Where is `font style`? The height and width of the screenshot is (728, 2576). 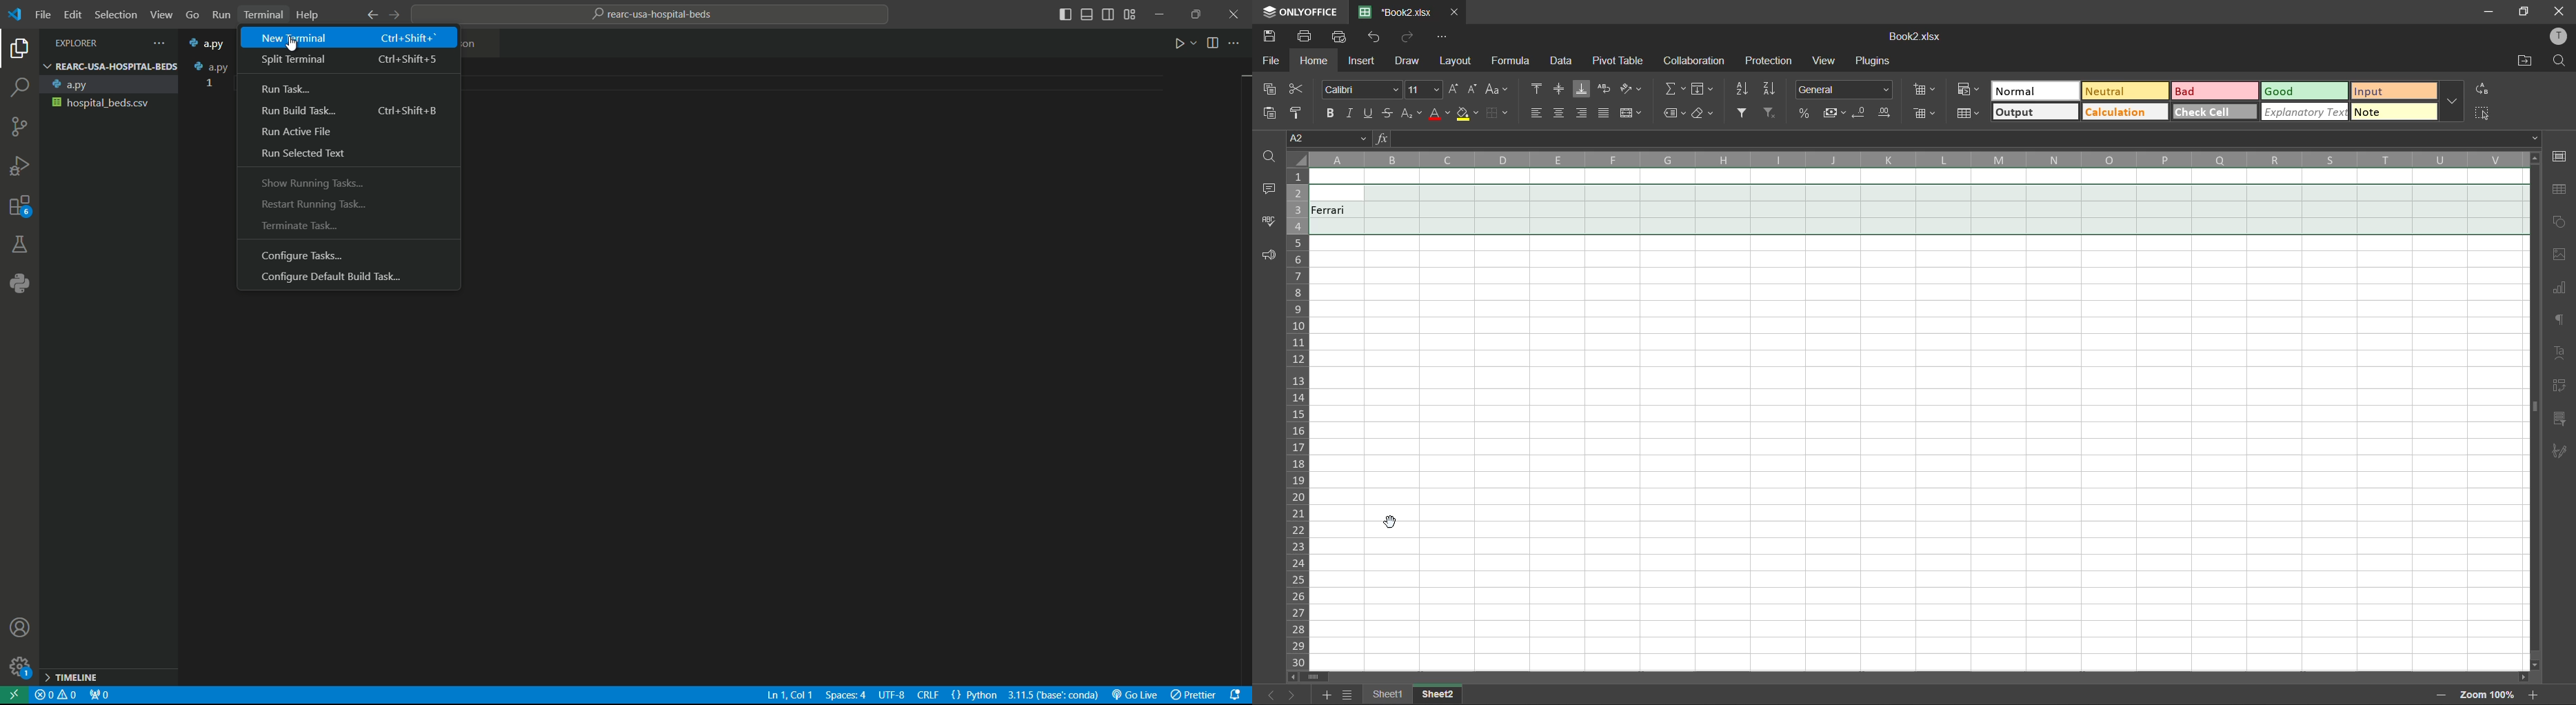 font style is located at coordinates (1362, 87).